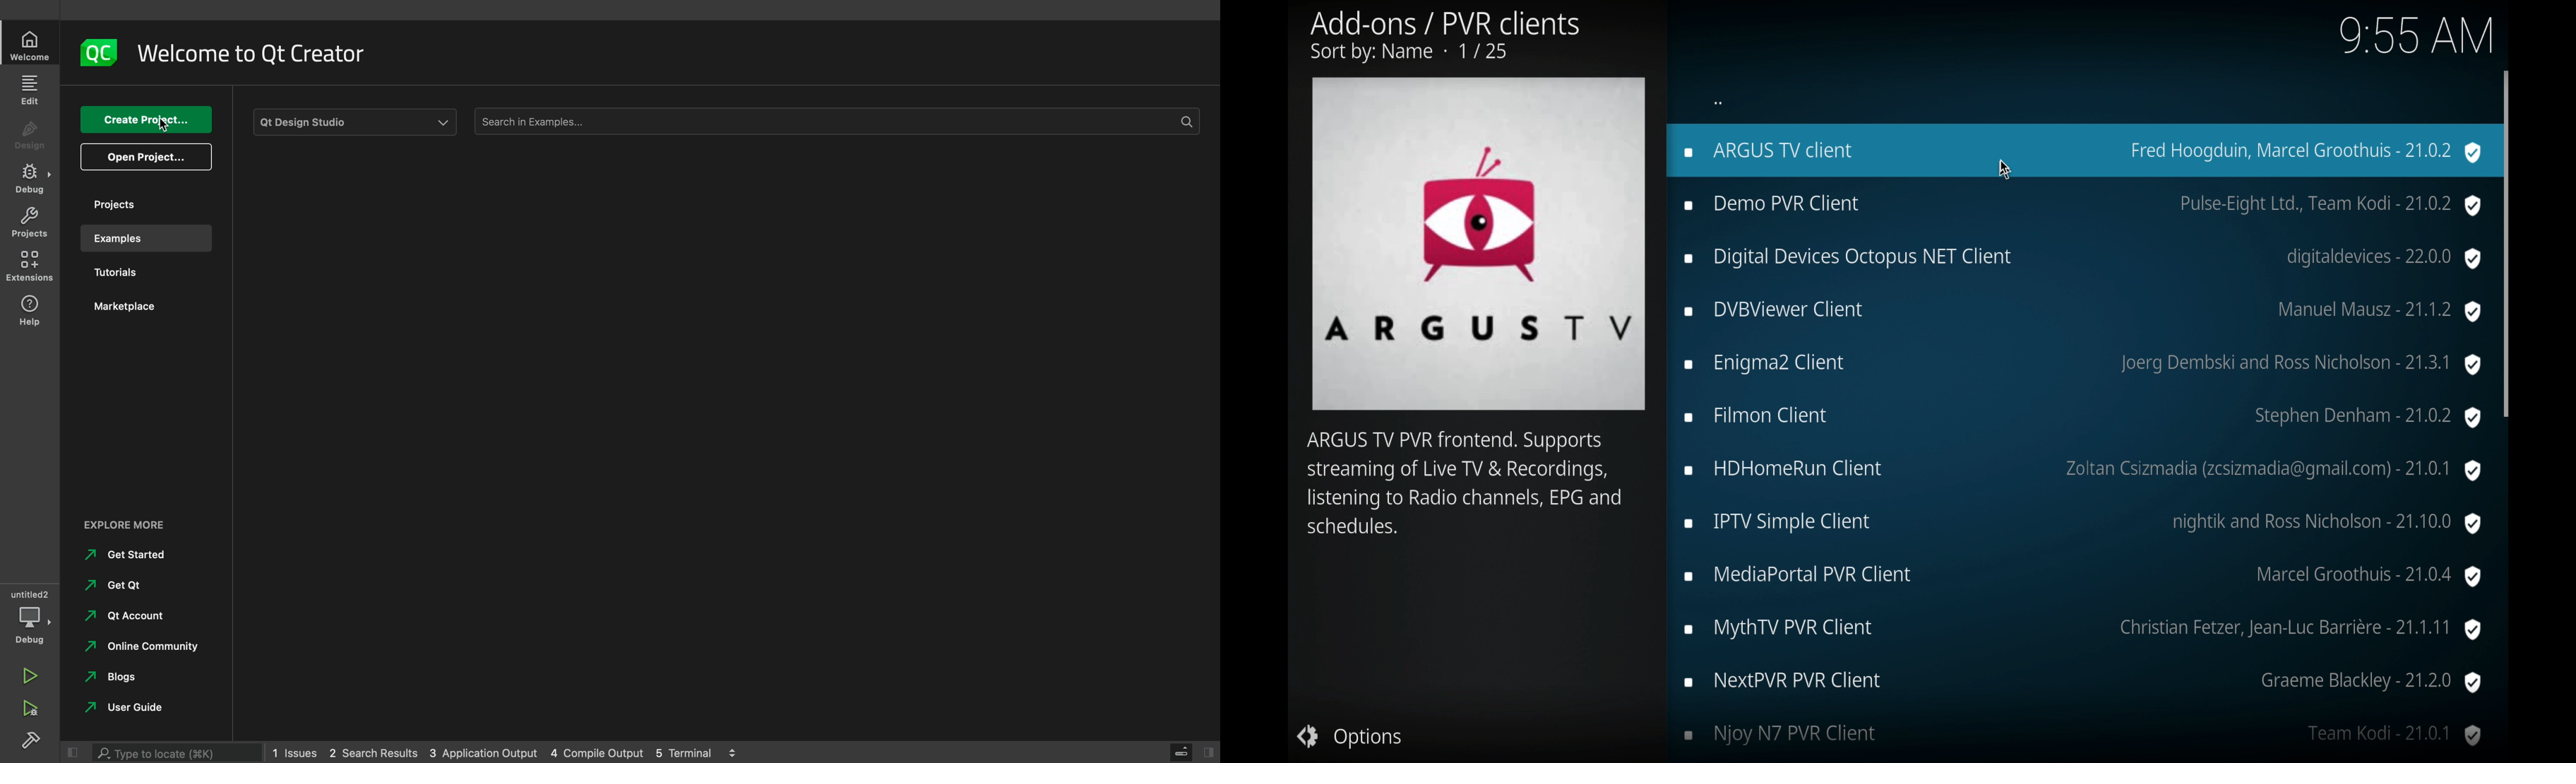  I want to click on options, so click(1350, 737).